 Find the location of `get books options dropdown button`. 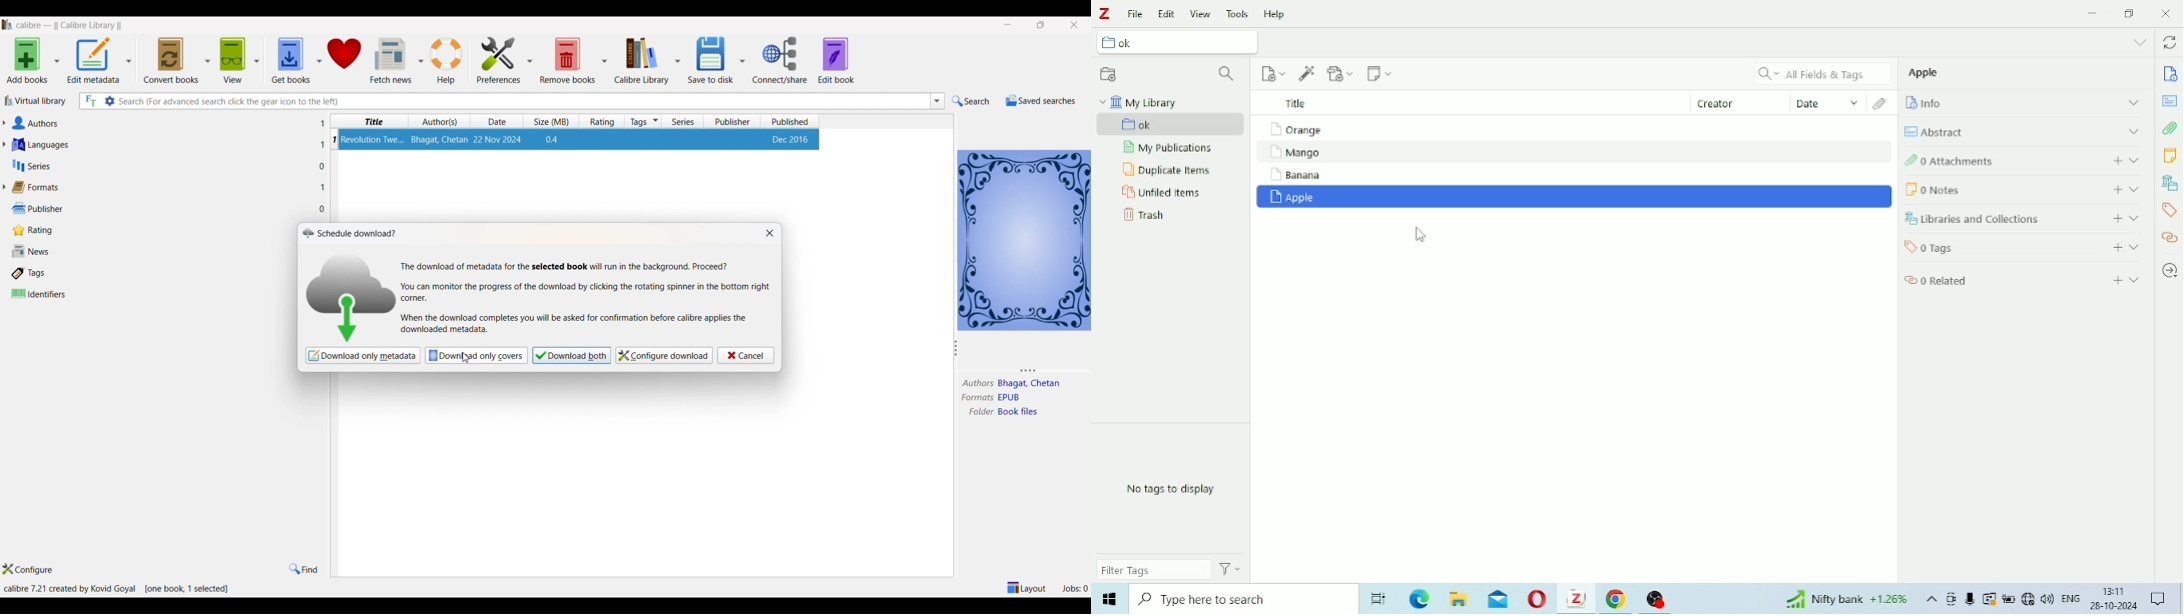

get books options dropdown button is located at coordinates (318, 55).